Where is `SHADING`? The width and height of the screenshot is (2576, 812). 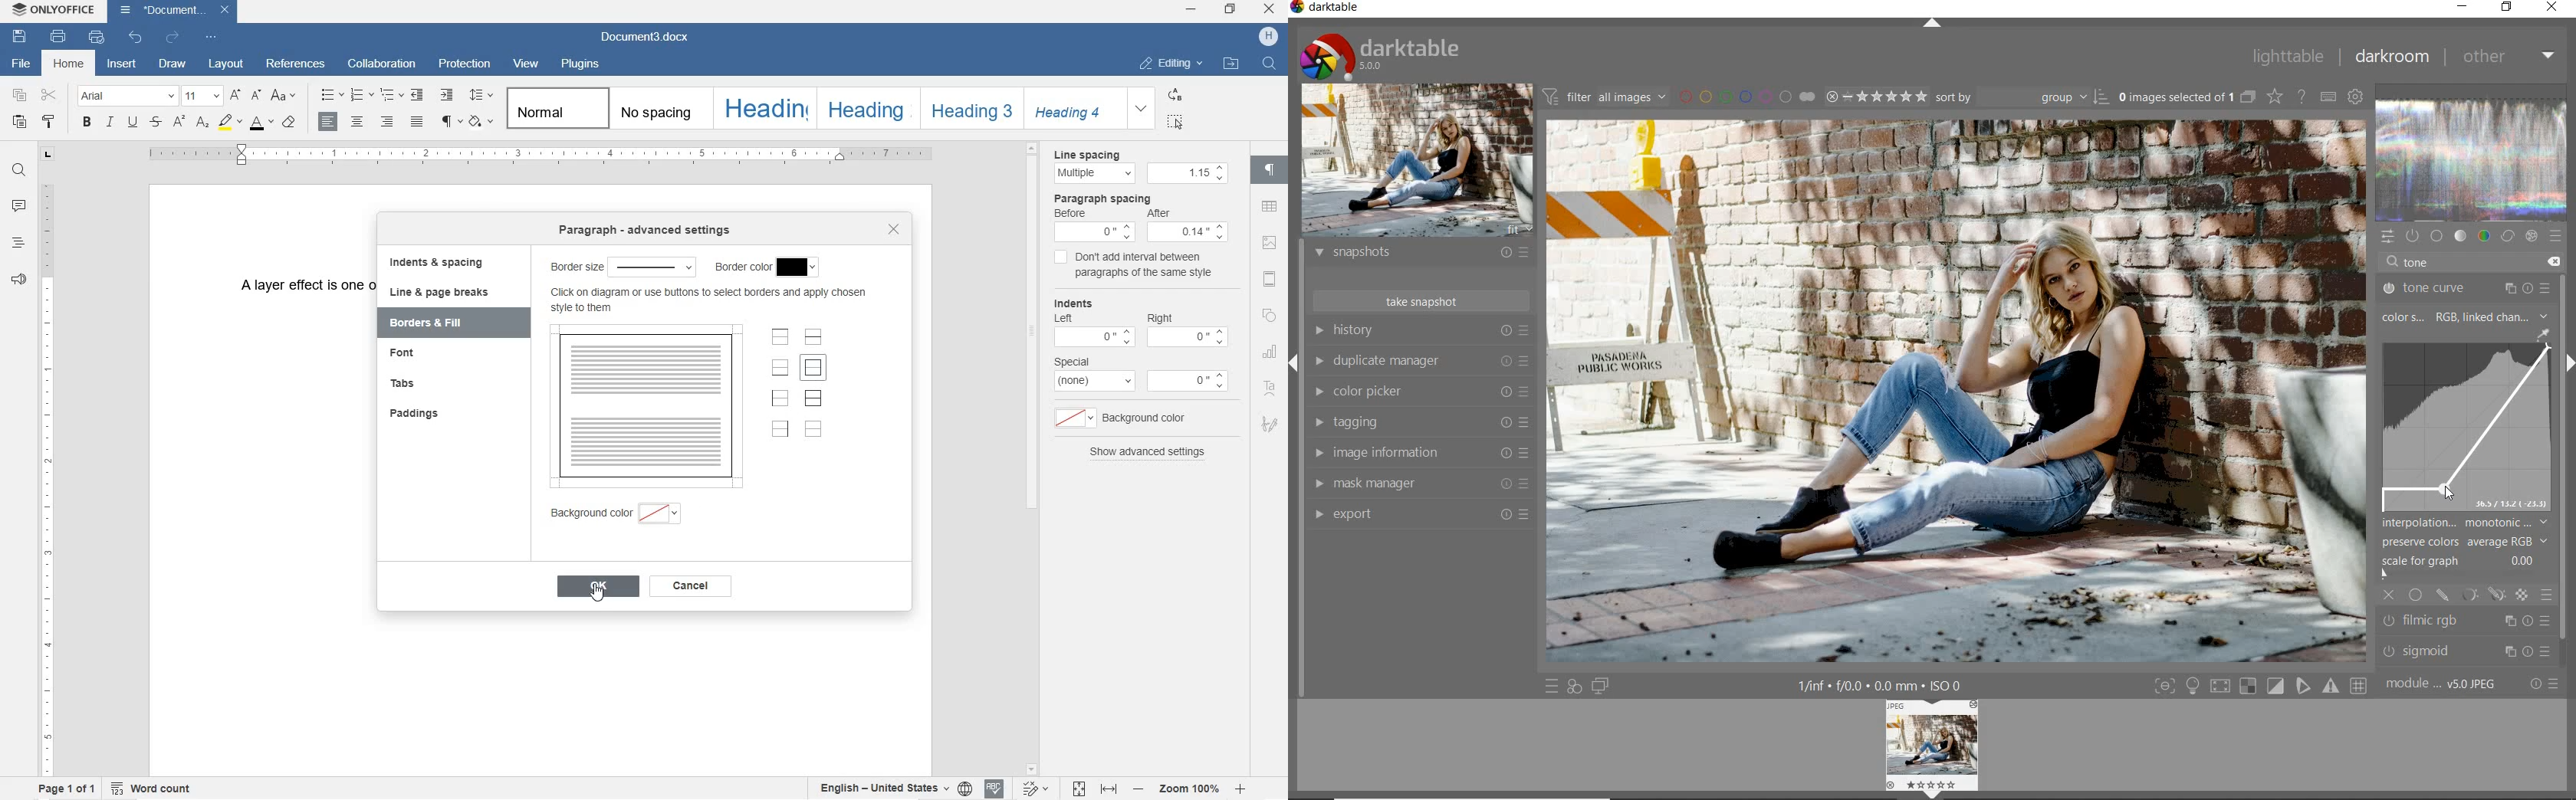 SHADING is located at coordinates (482, 120).